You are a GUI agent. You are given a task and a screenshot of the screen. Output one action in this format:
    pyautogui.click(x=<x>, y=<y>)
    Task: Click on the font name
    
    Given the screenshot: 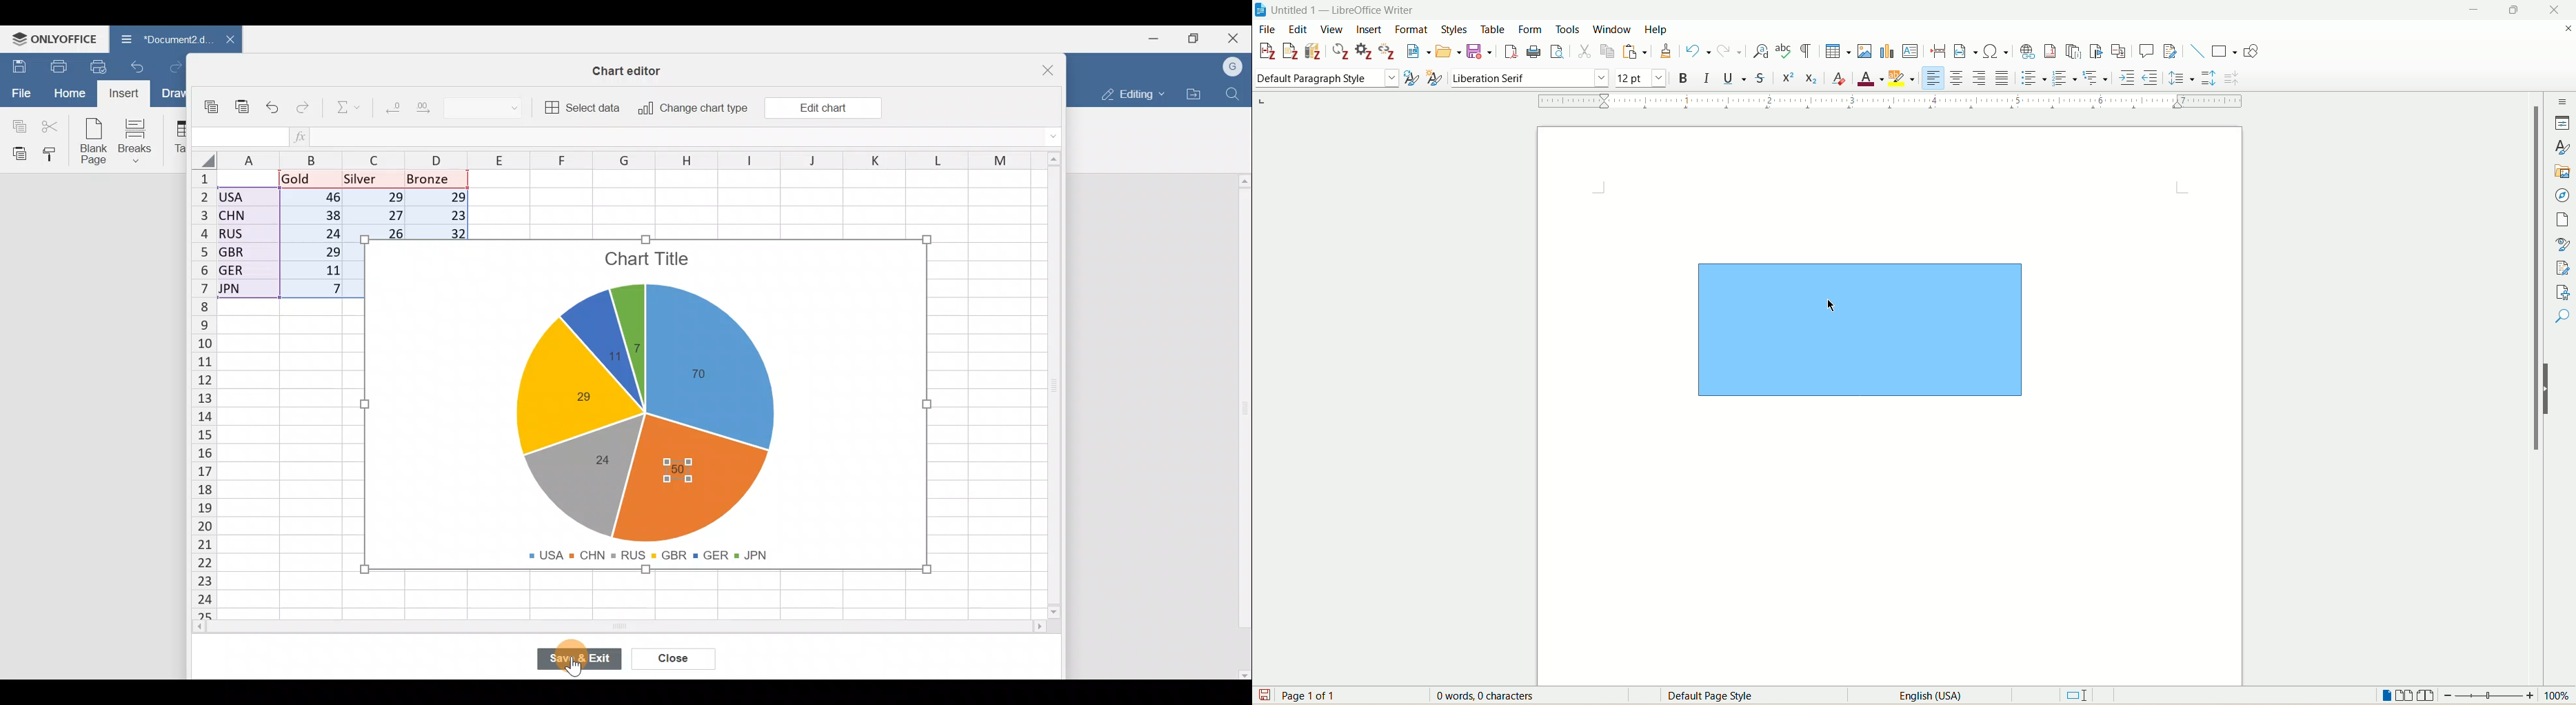 What is the action you would take?
    pyautogui.click(x=1528, y=77)
    